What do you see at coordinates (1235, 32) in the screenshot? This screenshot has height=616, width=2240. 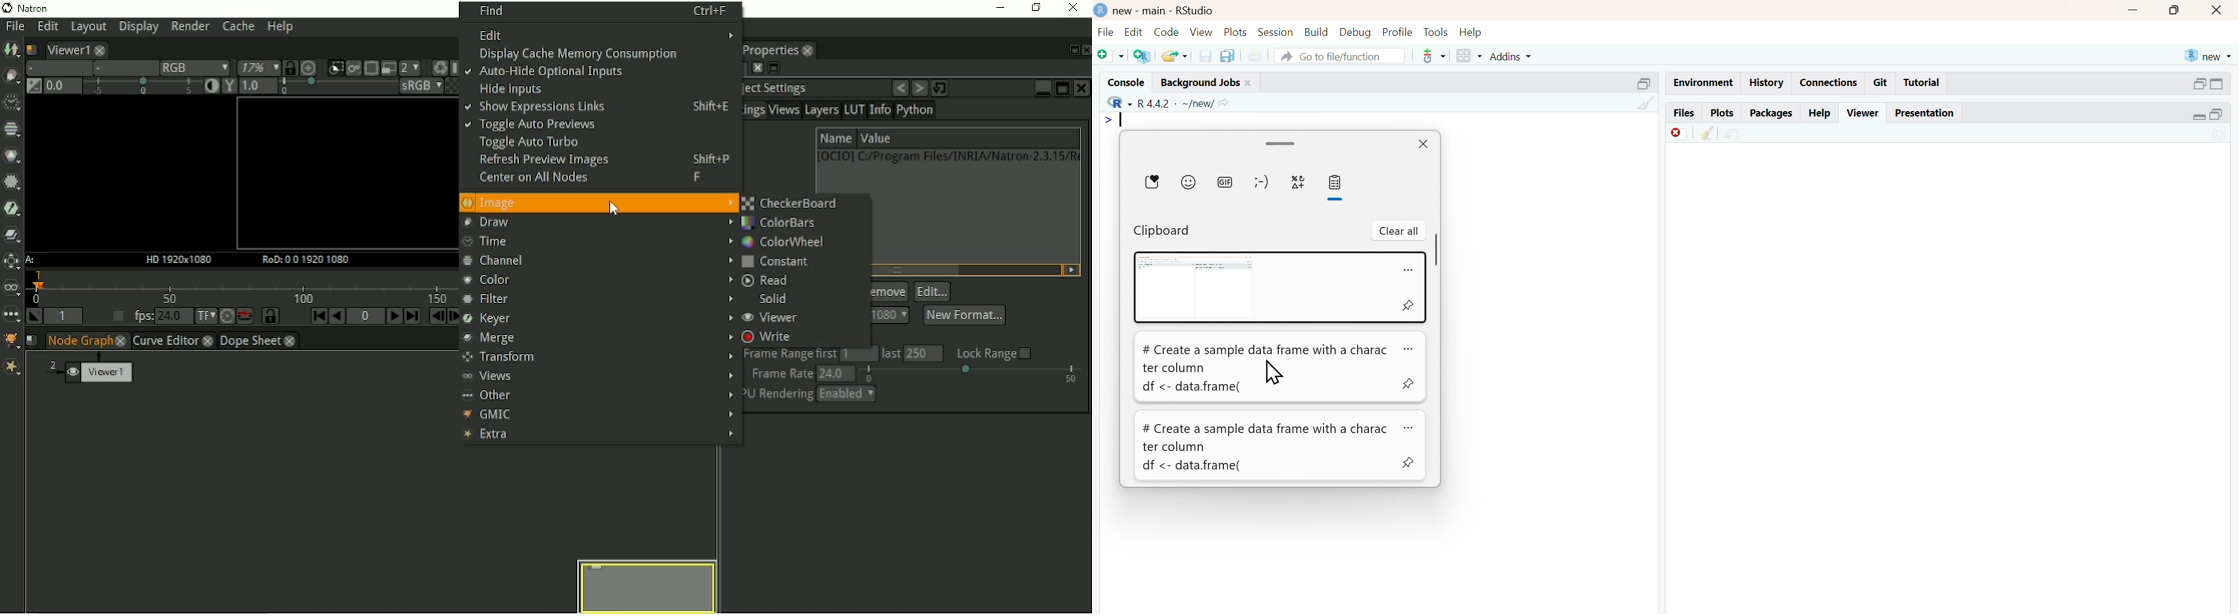 I see `plots` at bounding box center [1235, 32].